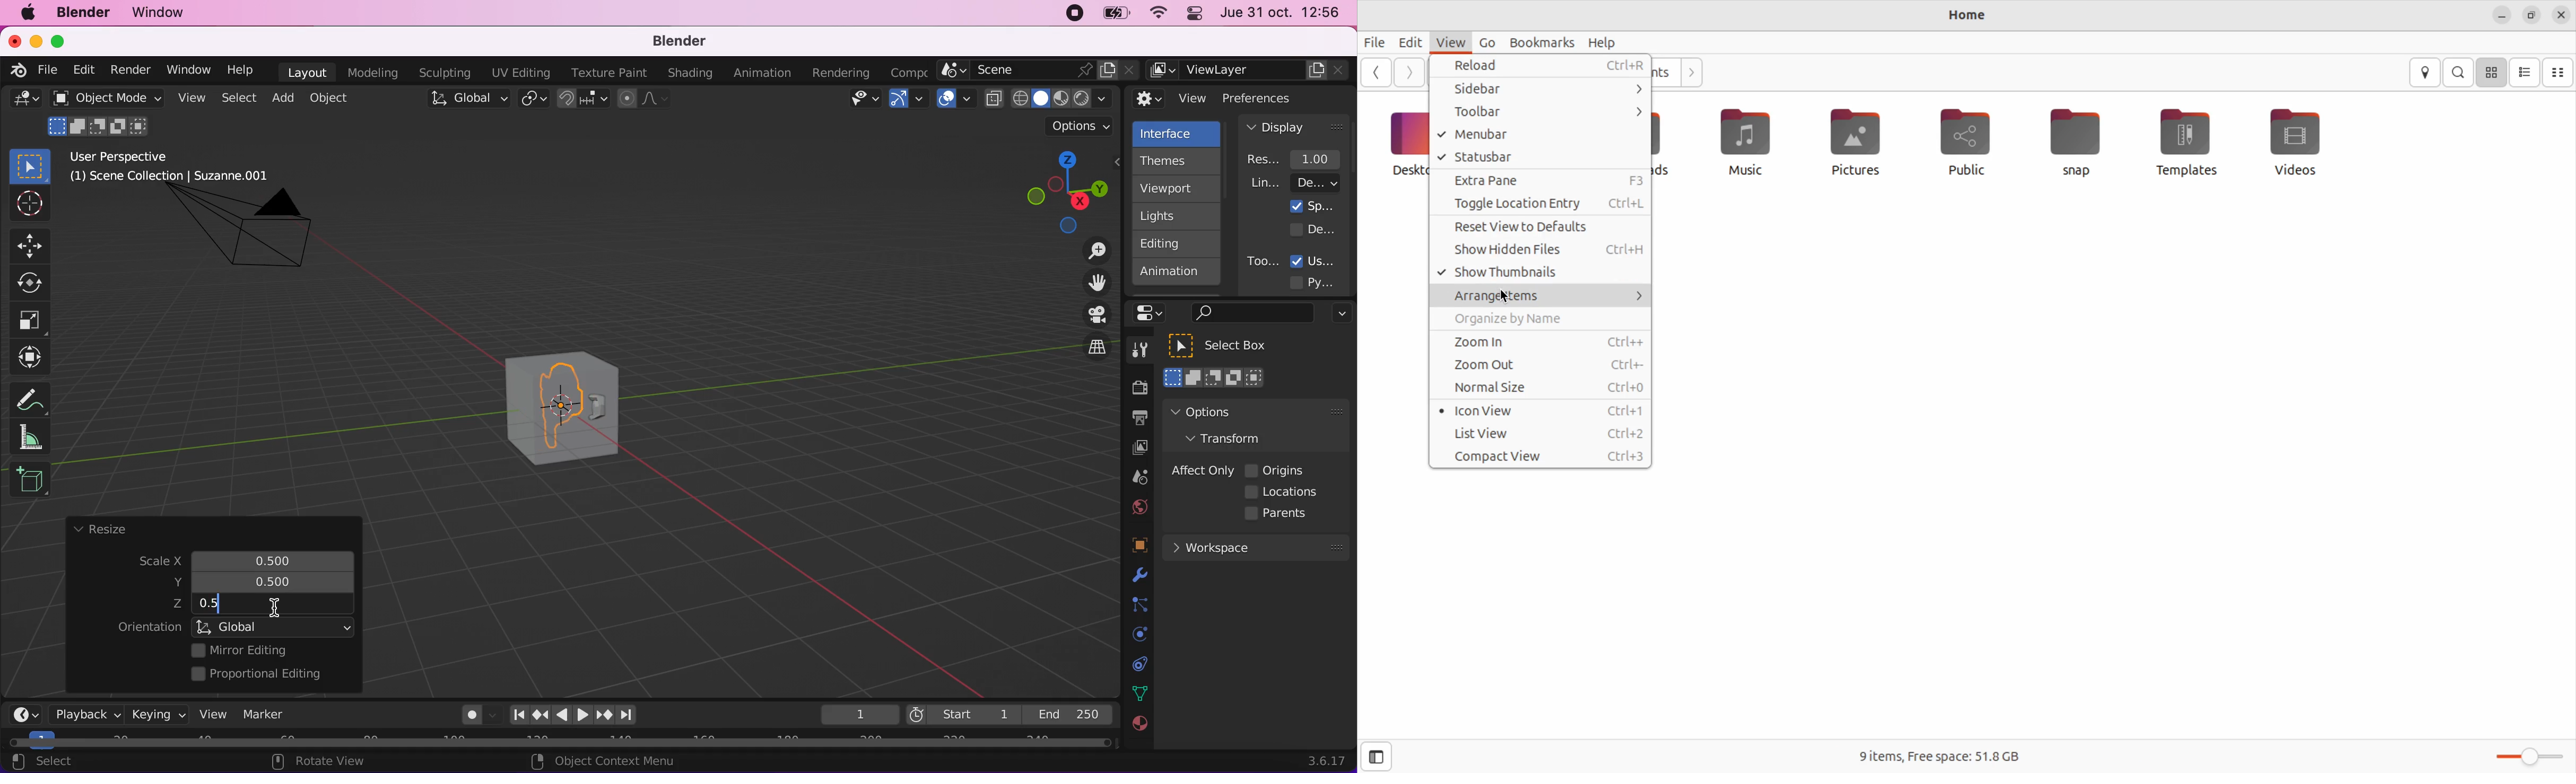 Image resolution: width=2576 pixels, height=784 pixels. Describe the element at coordinates (189, 98) in the screenshot. I see `view` at that location.